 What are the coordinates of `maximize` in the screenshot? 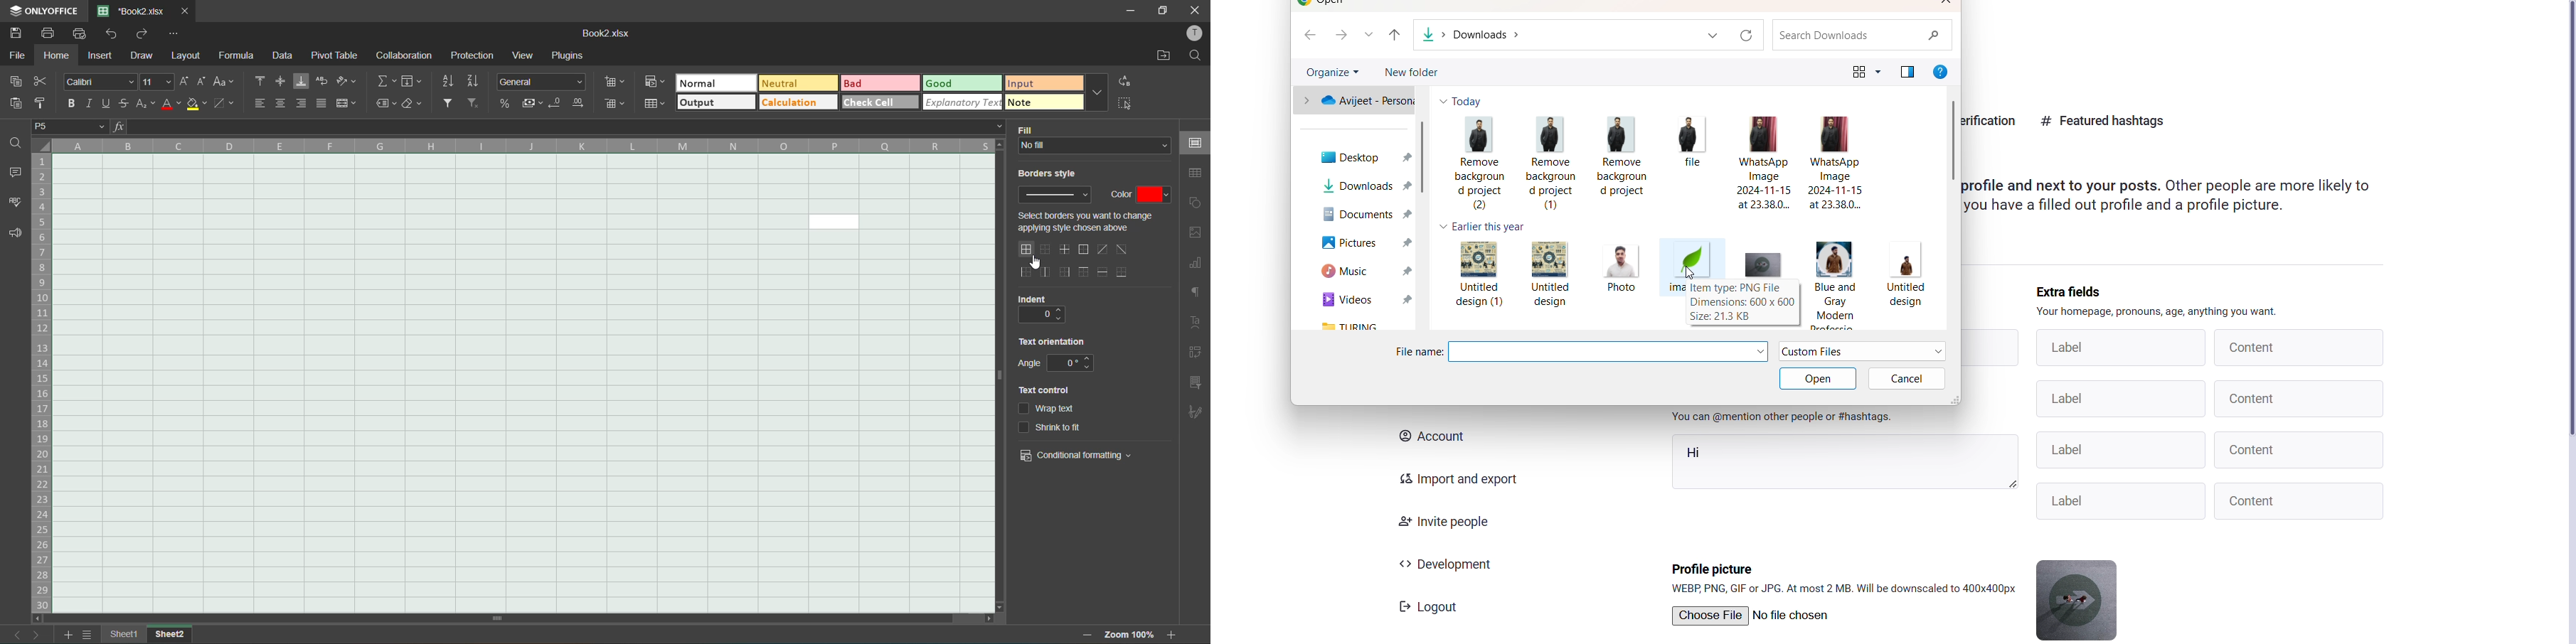 It's located at (1164, 9).